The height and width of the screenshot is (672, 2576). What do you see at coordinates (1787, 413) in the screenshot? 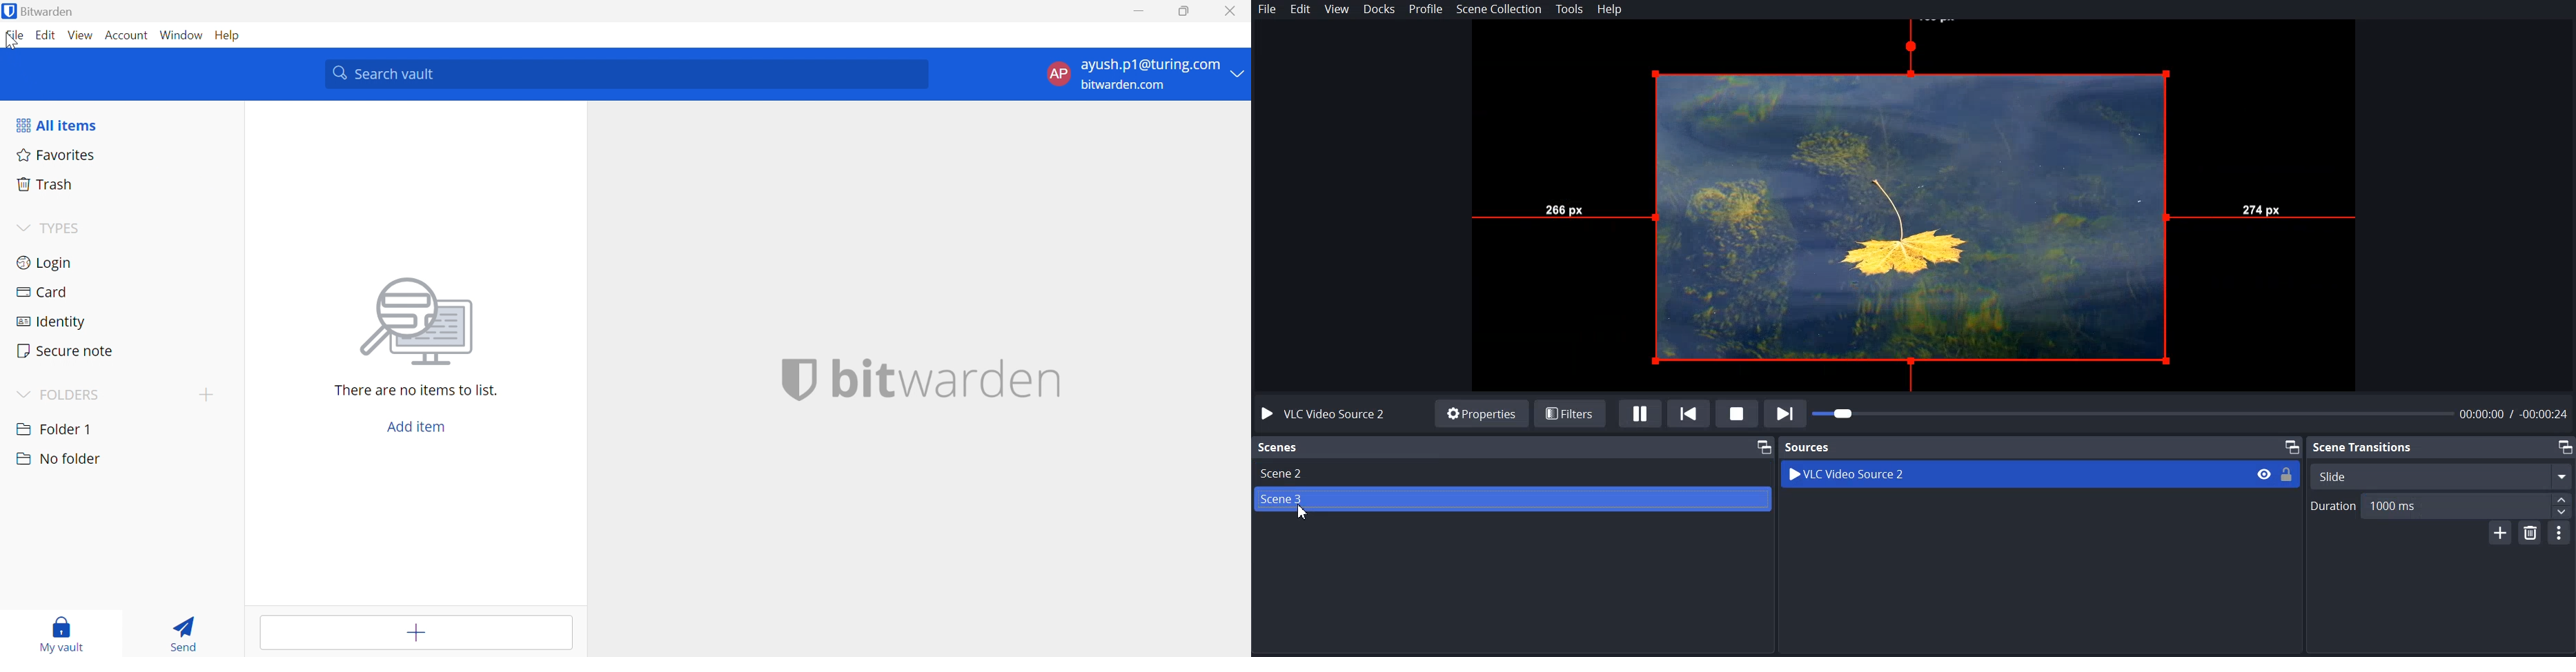
I see `Next Playlist` at bounding box center [1787, 413].